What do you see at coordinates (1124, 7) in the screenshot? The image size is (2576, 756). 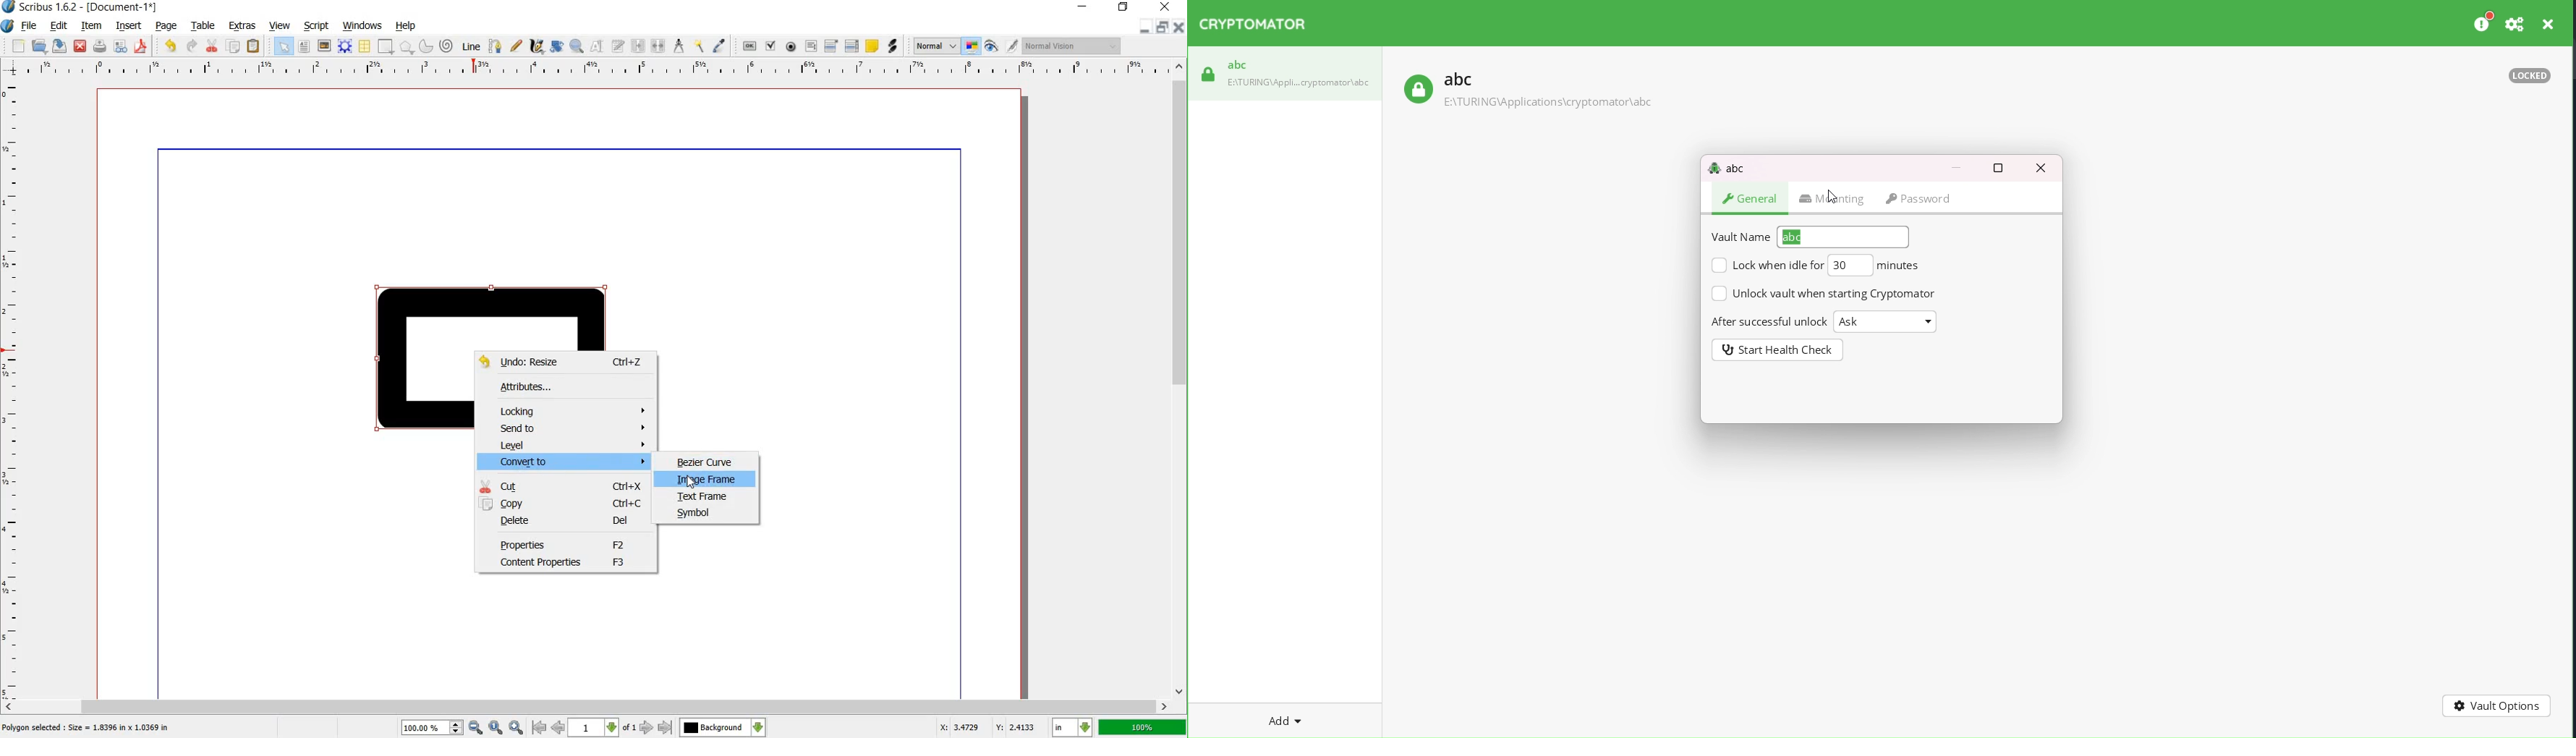 I see `restore` at bounding box center [1124, 7].